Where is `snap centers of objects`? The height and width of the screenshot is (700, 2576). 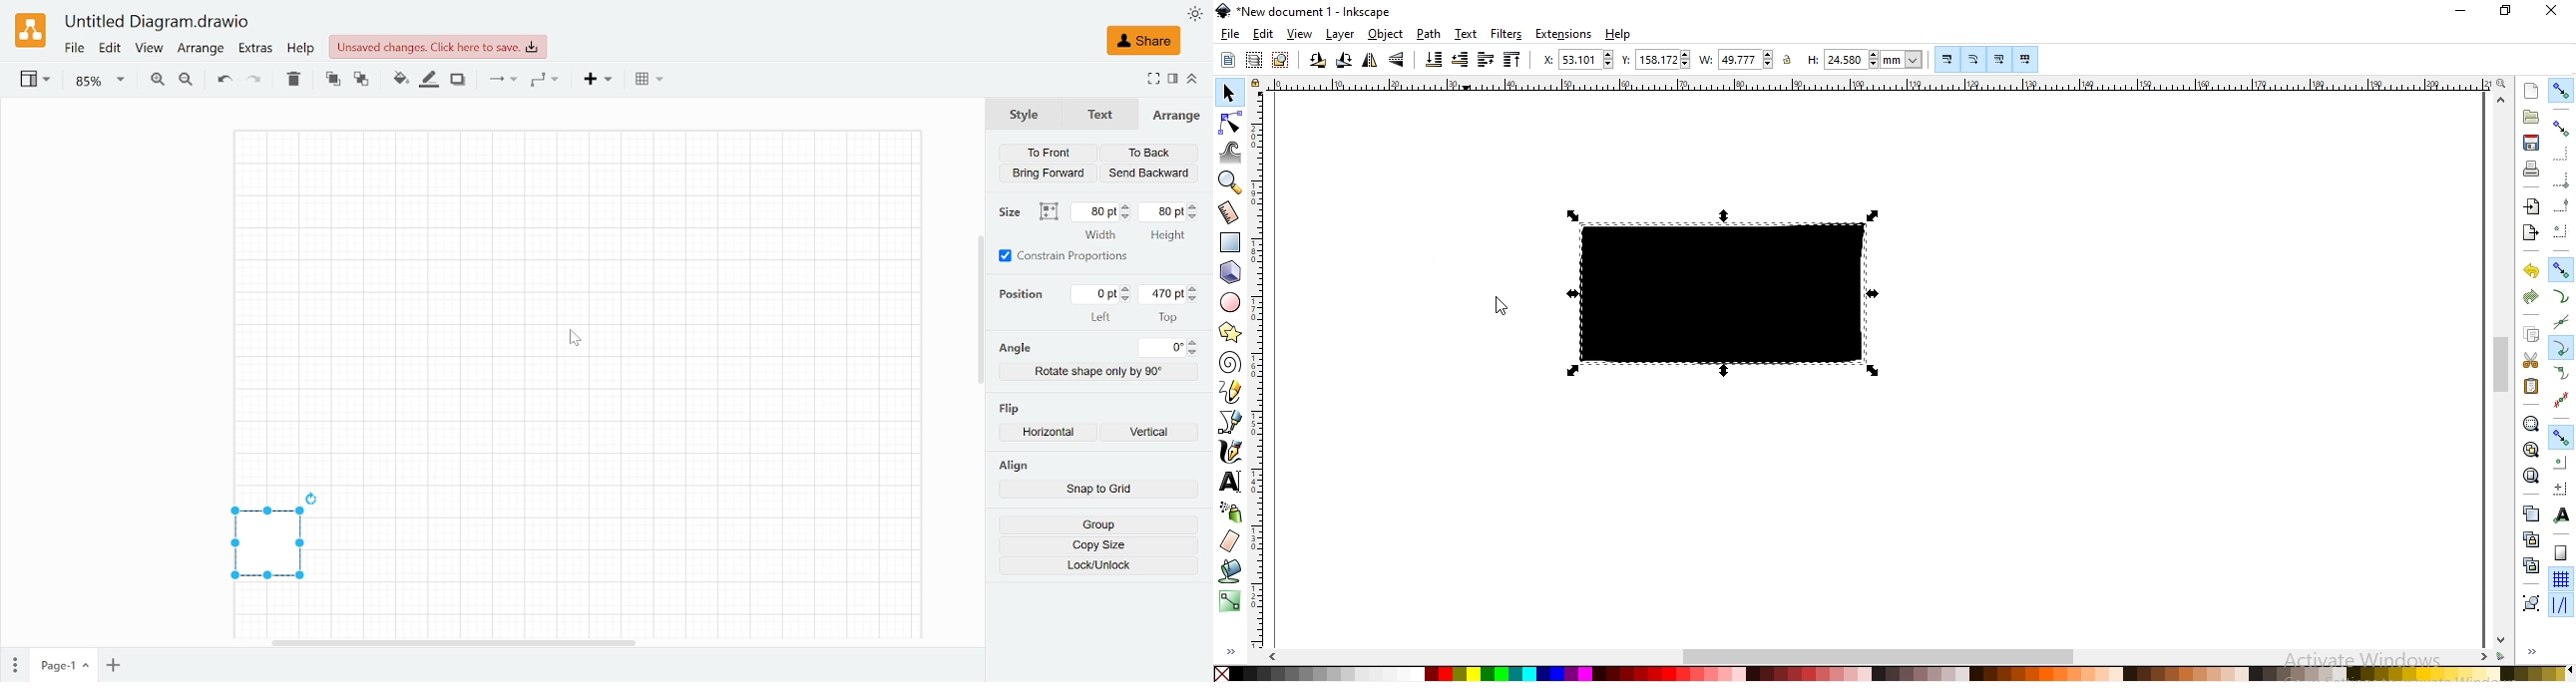 snap centers of objects is located at coordinates (2561, 463).